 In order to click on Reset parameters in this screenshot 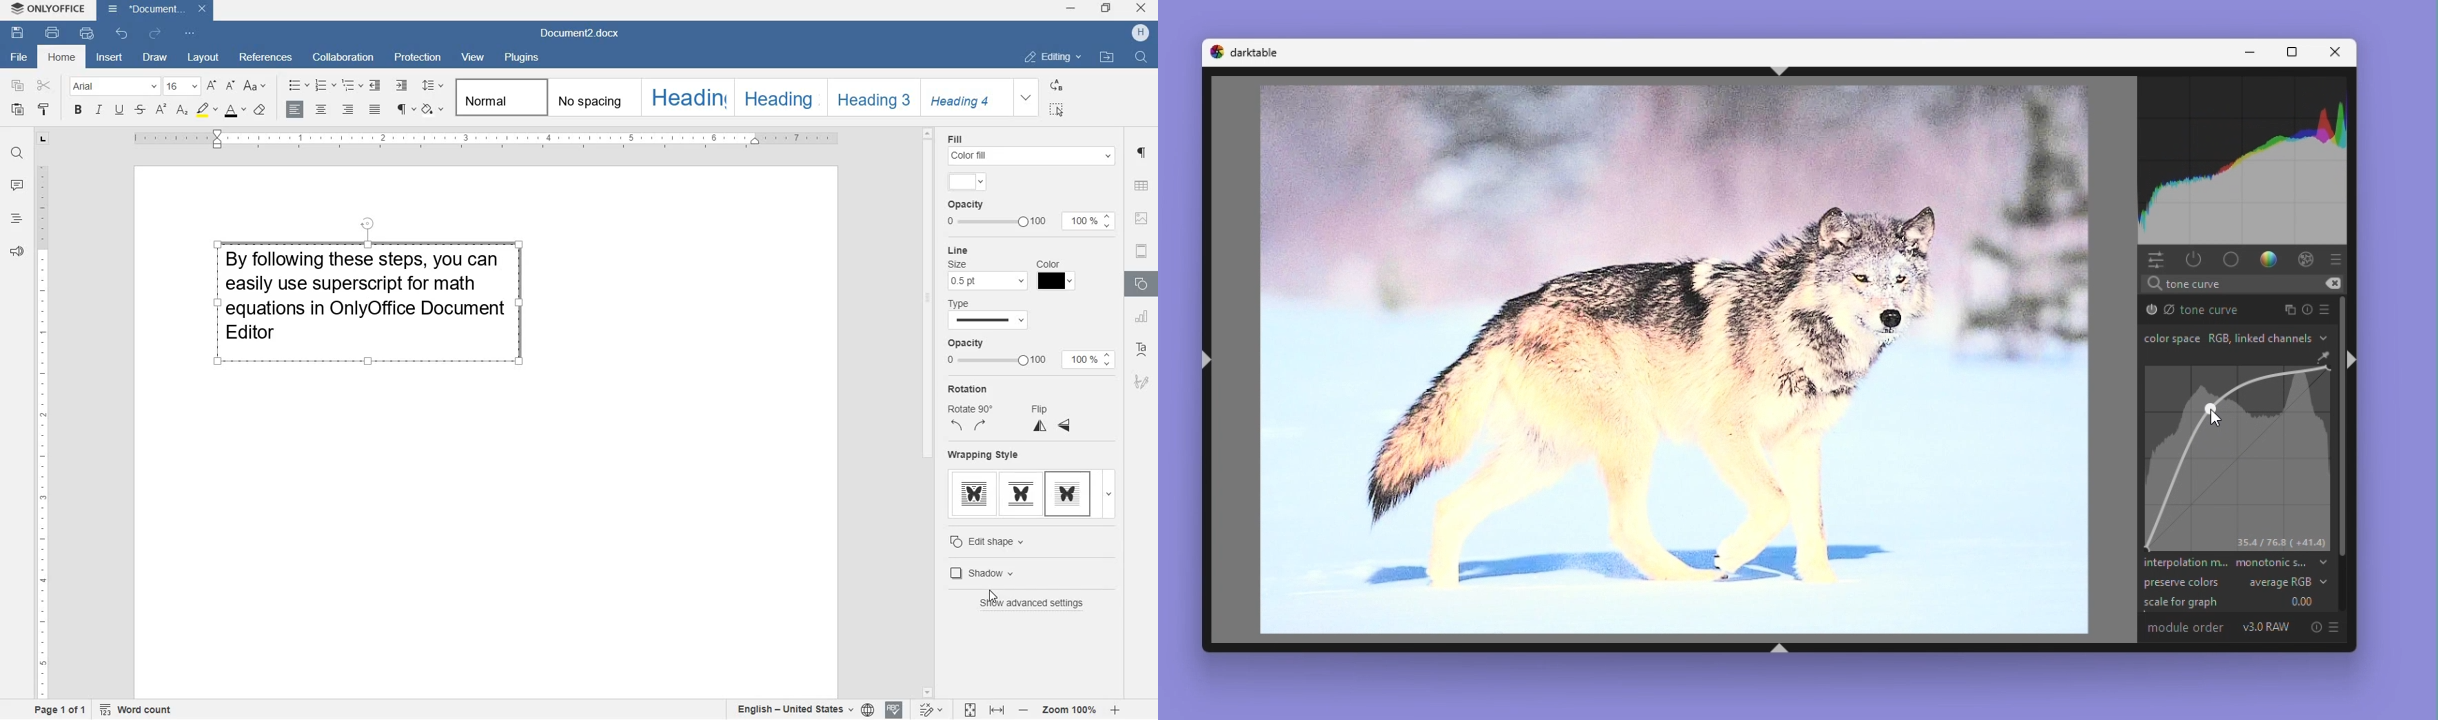, I will do `click(2308, 309)`.